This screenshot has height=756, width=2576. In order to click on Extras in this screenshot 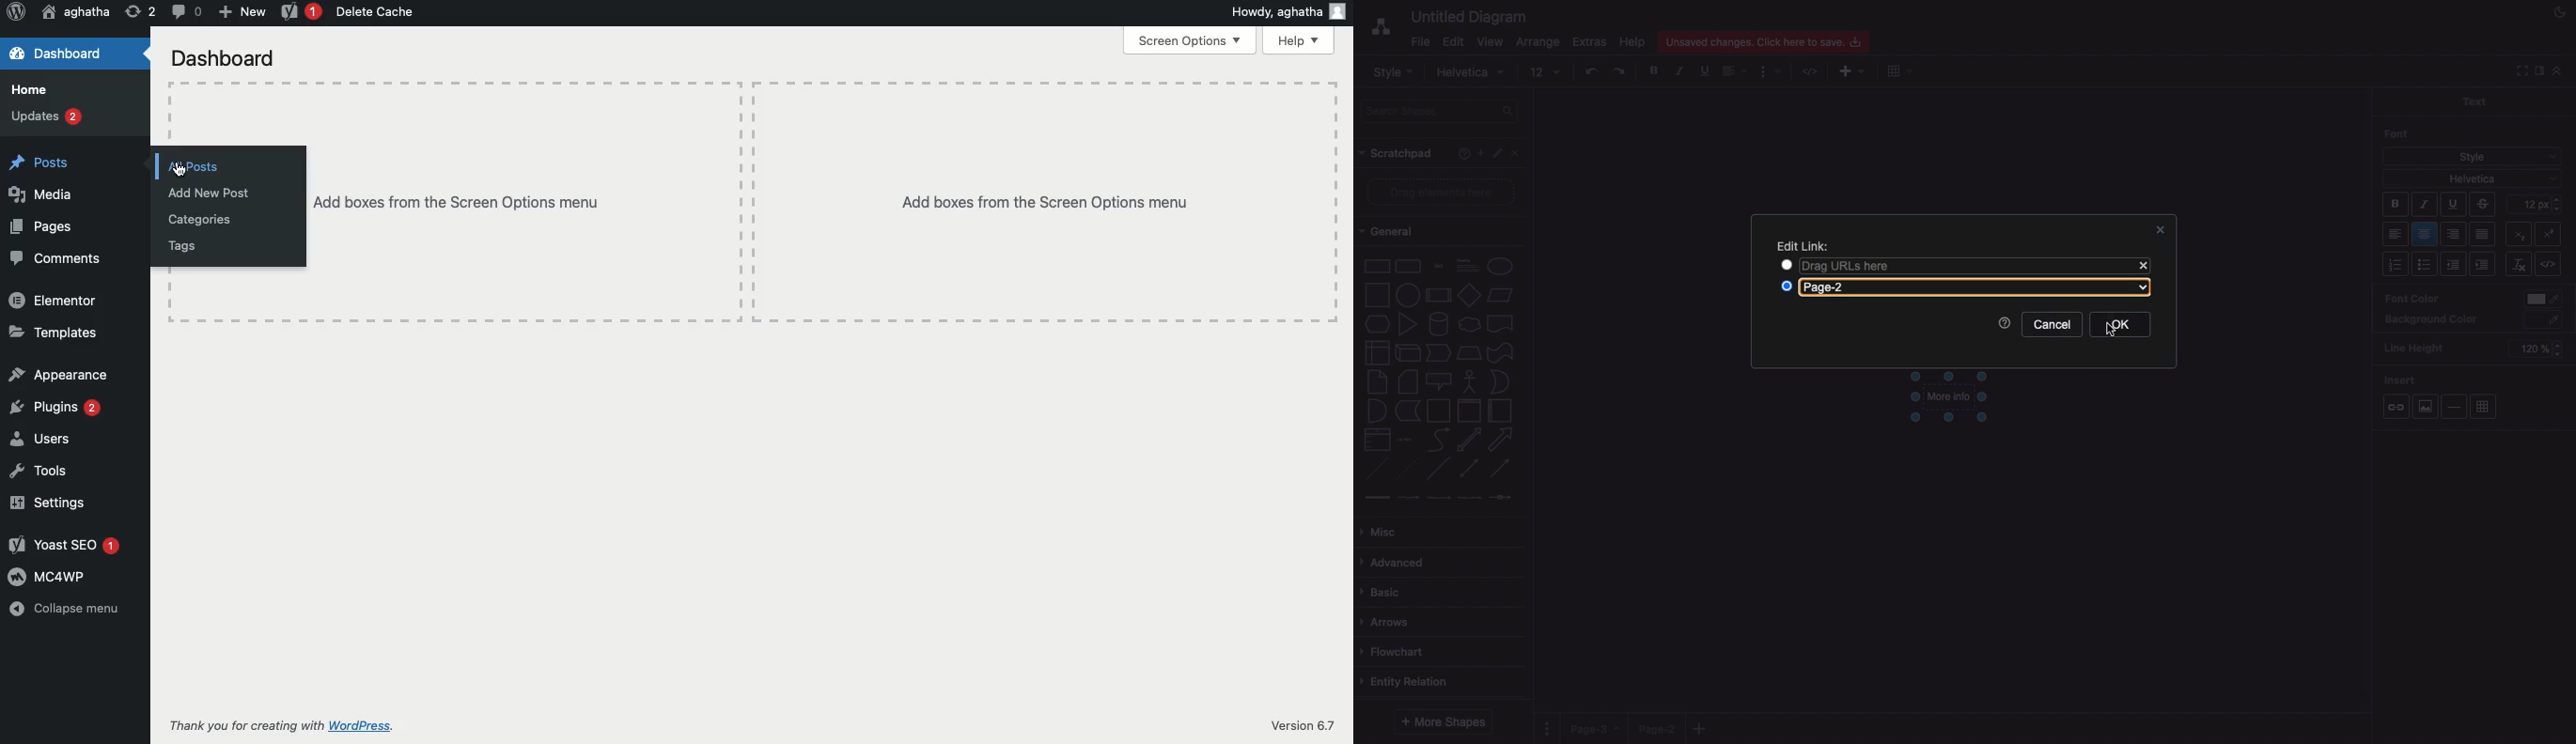, I will do `click(1590, 42)`.